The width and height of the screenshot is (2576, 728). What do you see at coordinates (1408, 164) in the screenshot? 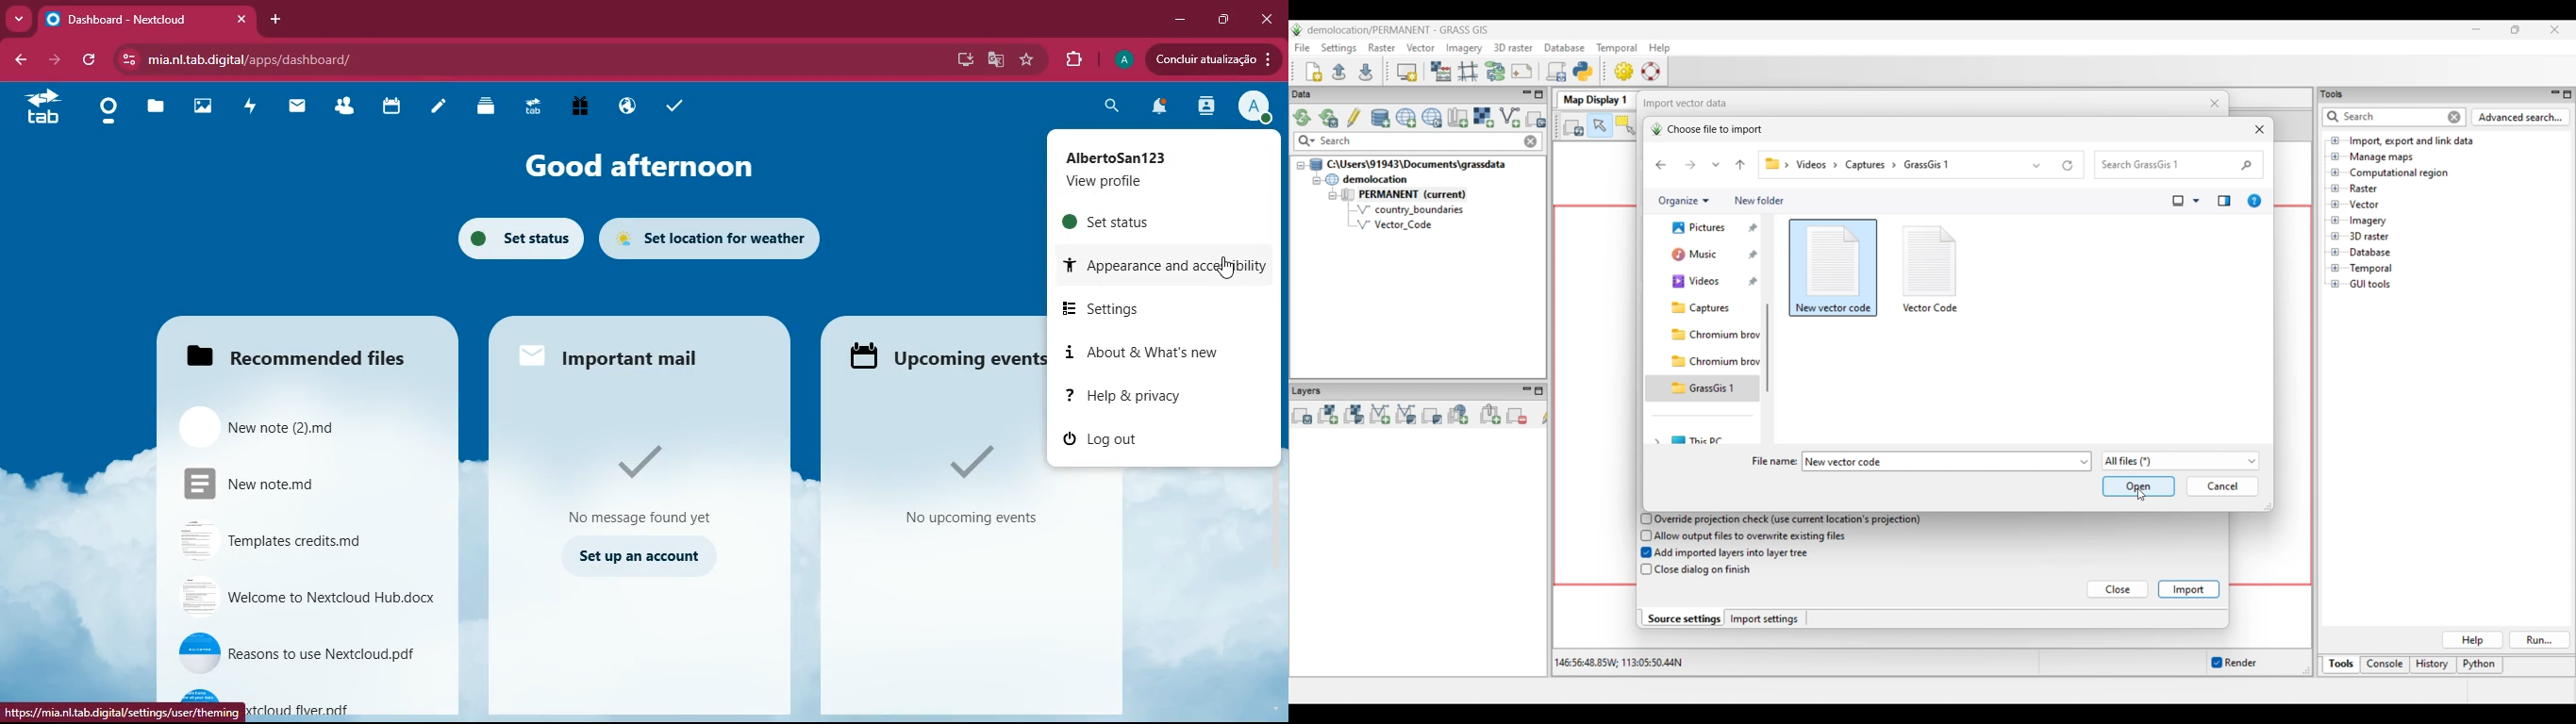
I see `Double click to collapse file thread` at bounding box center [1408, 164].